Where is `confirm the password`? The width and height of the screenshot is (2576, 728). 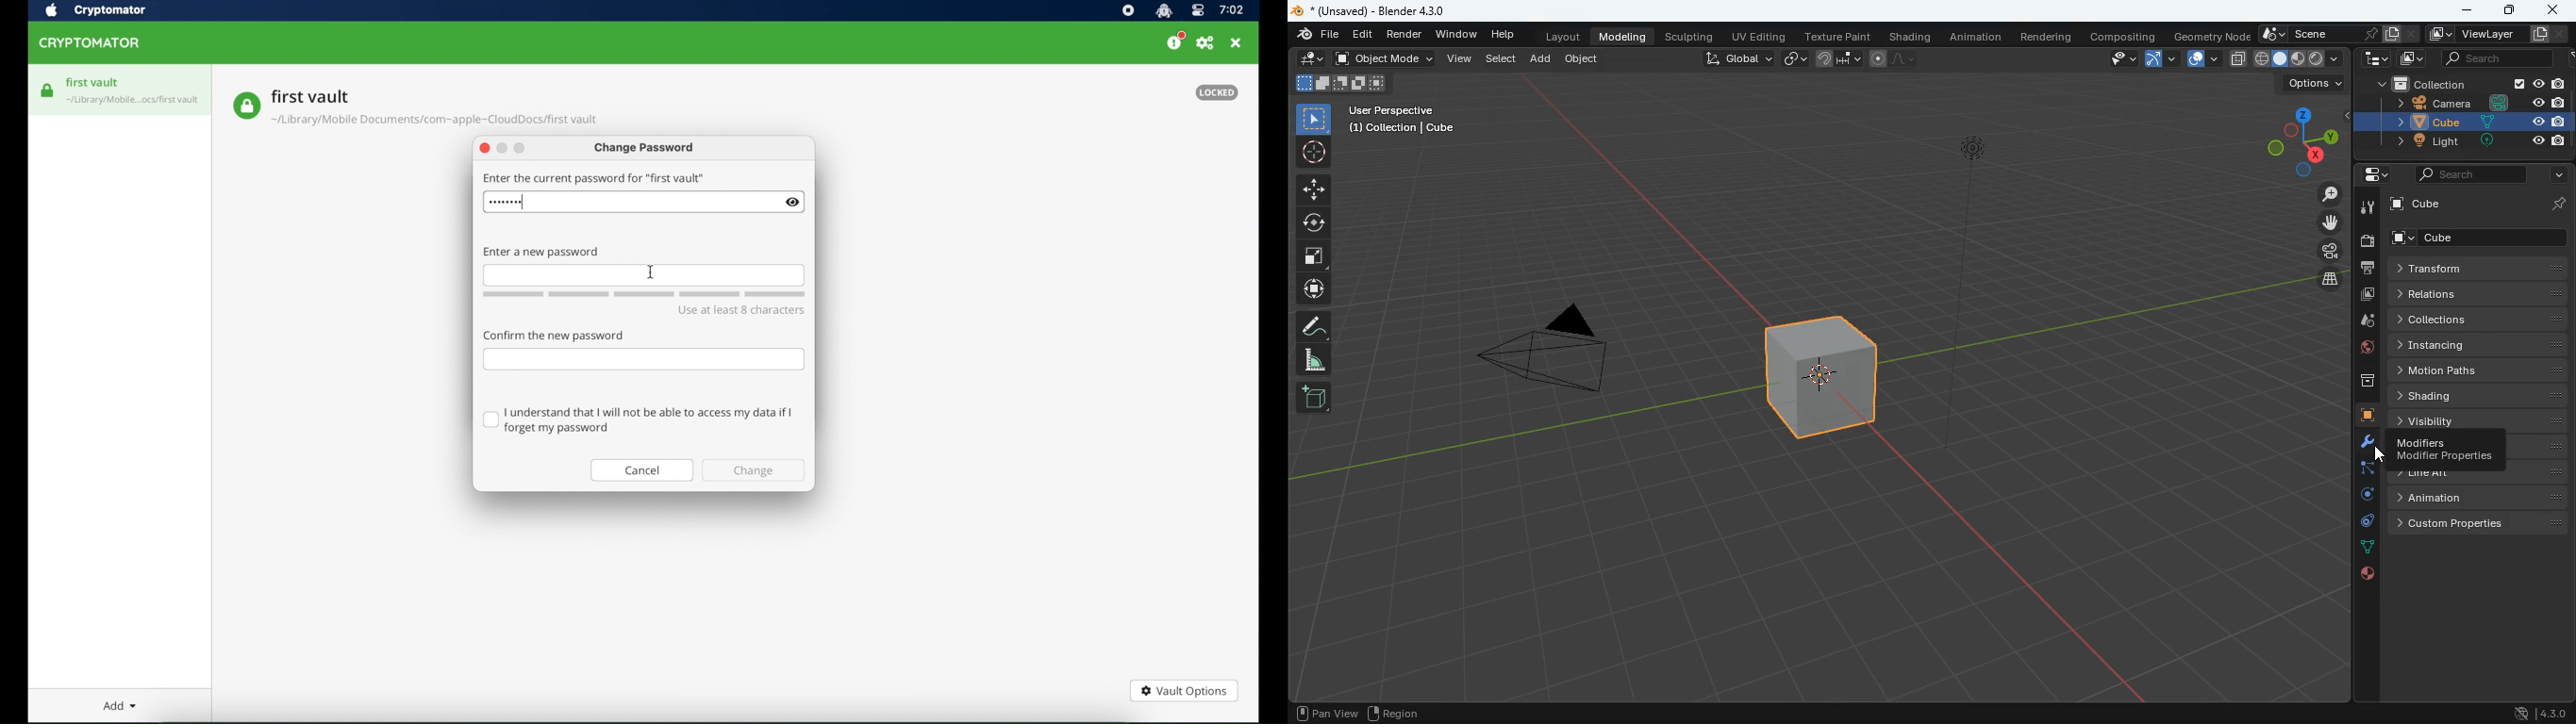 confirm the password is located at coordinates (553, 335).